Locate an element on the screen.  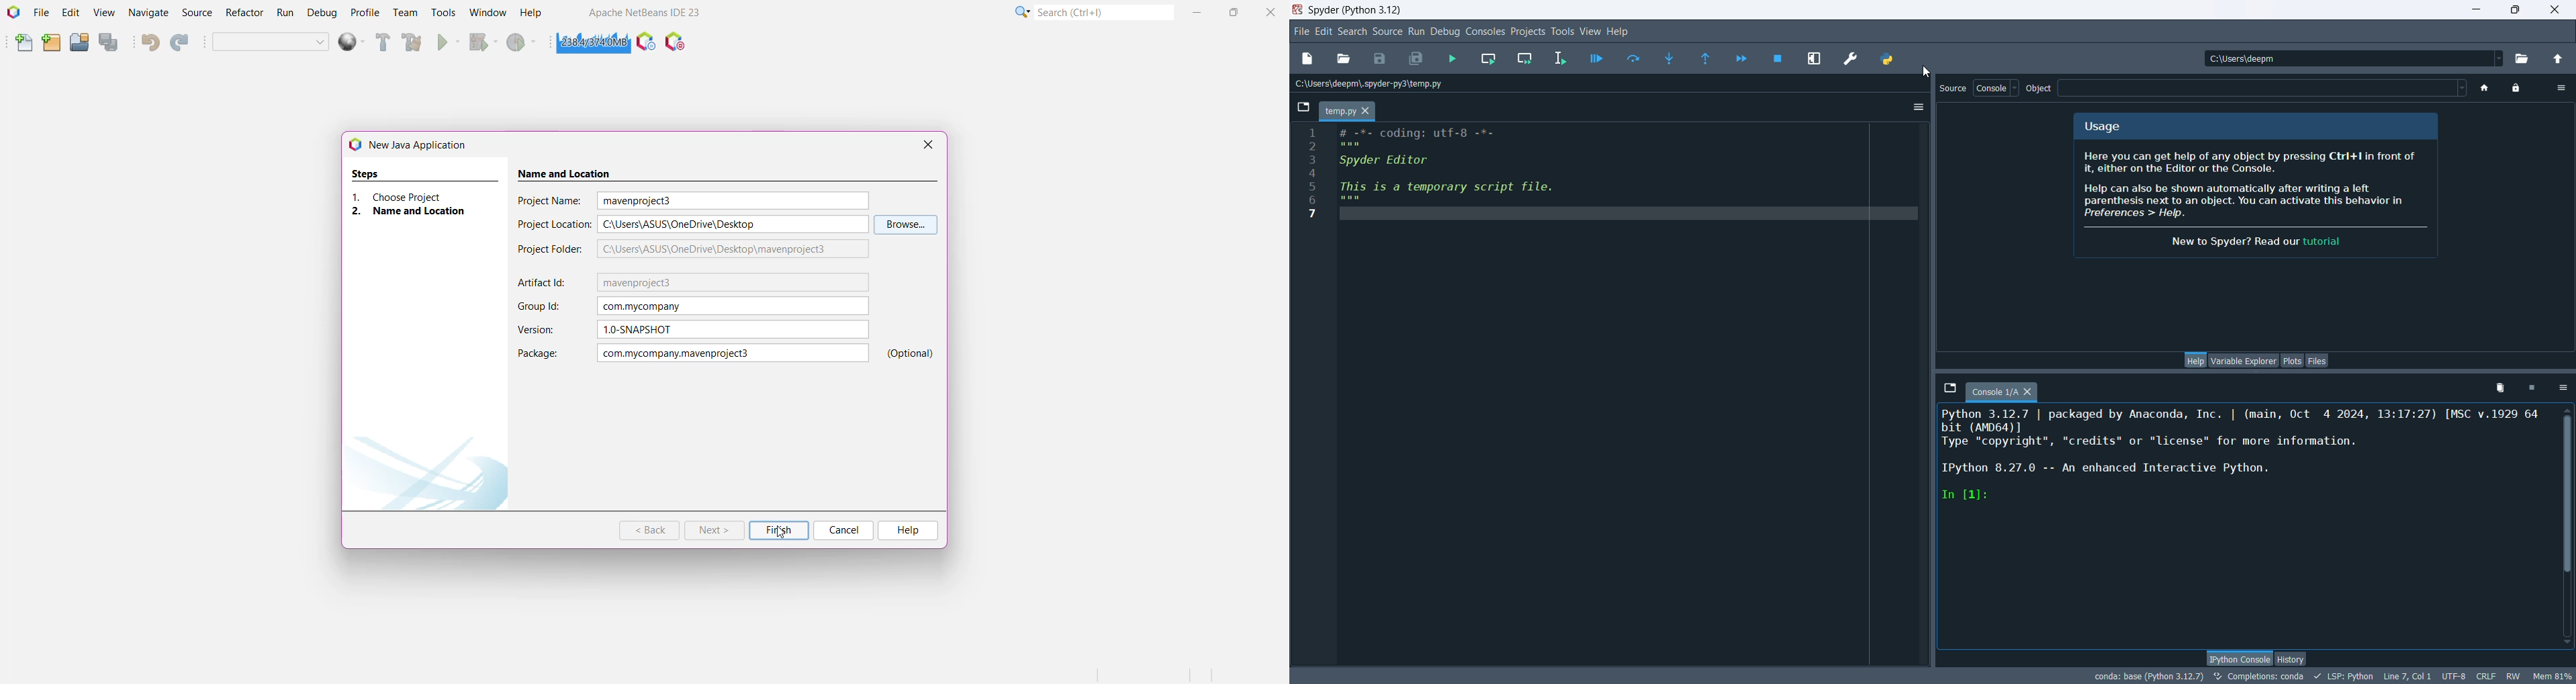
remove is located at coordinates (2499, 388).